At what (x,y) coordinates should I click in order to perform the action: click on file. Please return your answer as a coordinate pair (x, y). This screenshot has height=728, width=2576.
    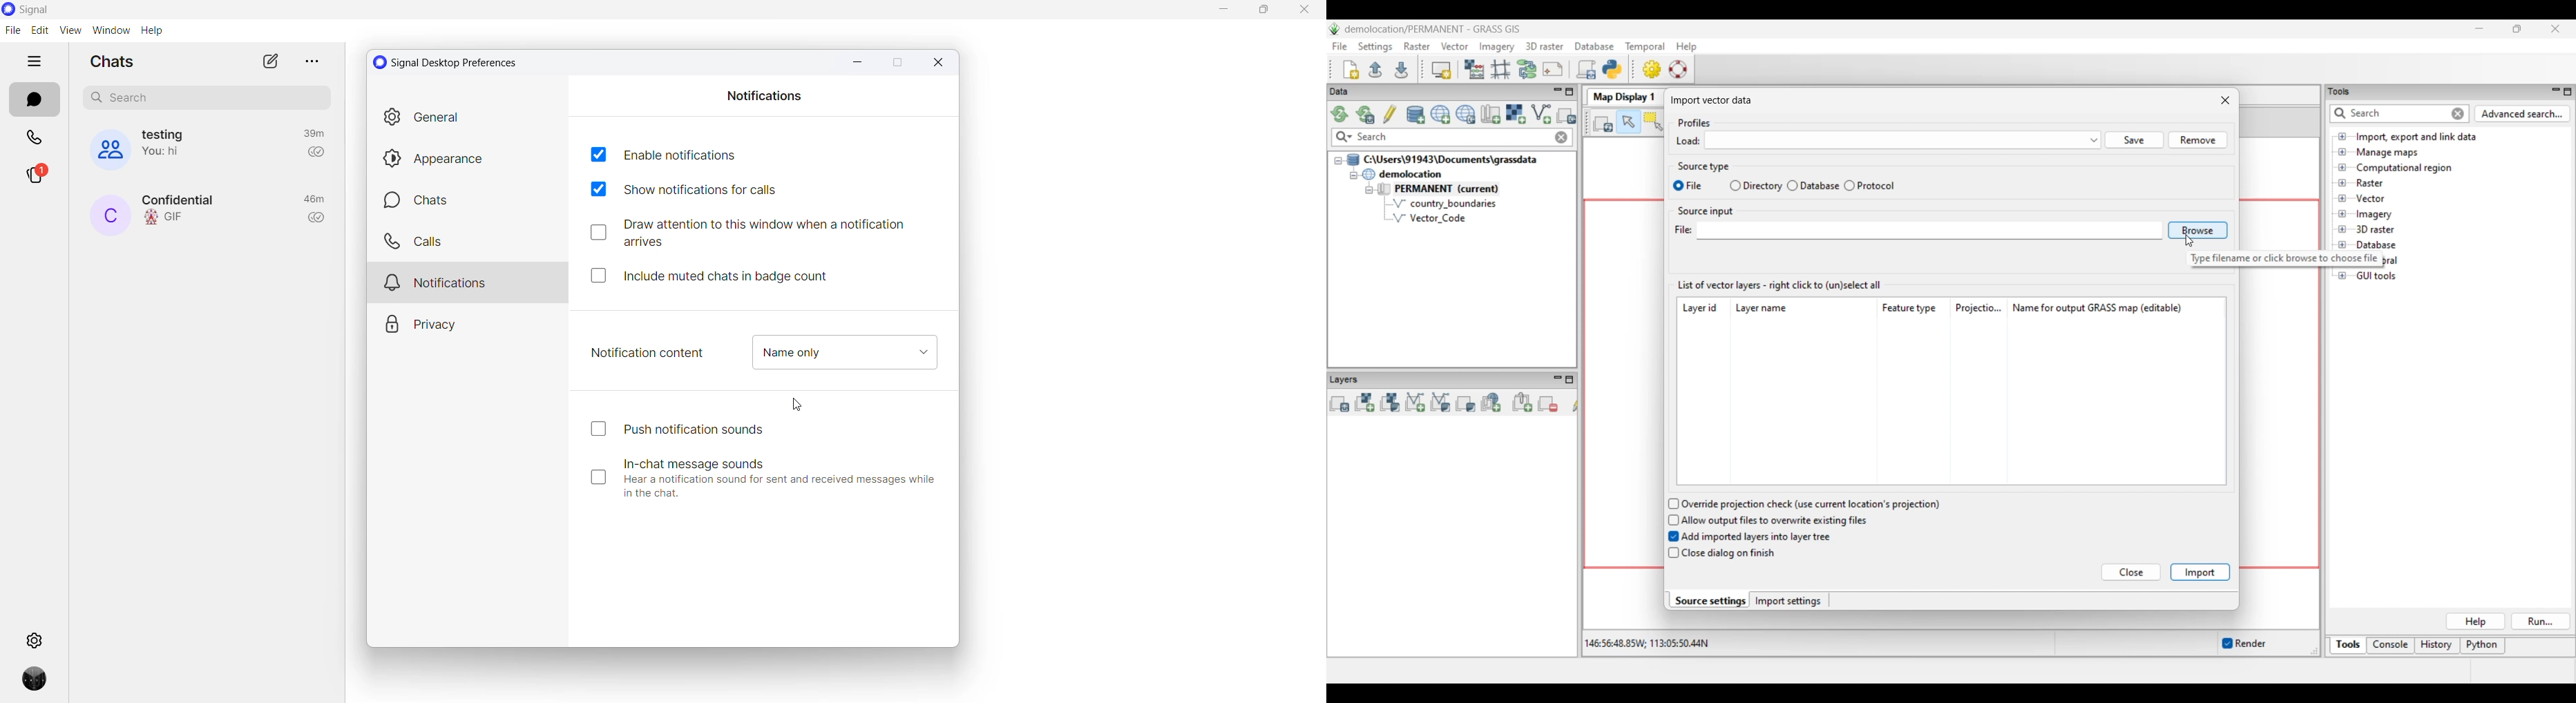
    Looking at the image, I should click on (12, 30).